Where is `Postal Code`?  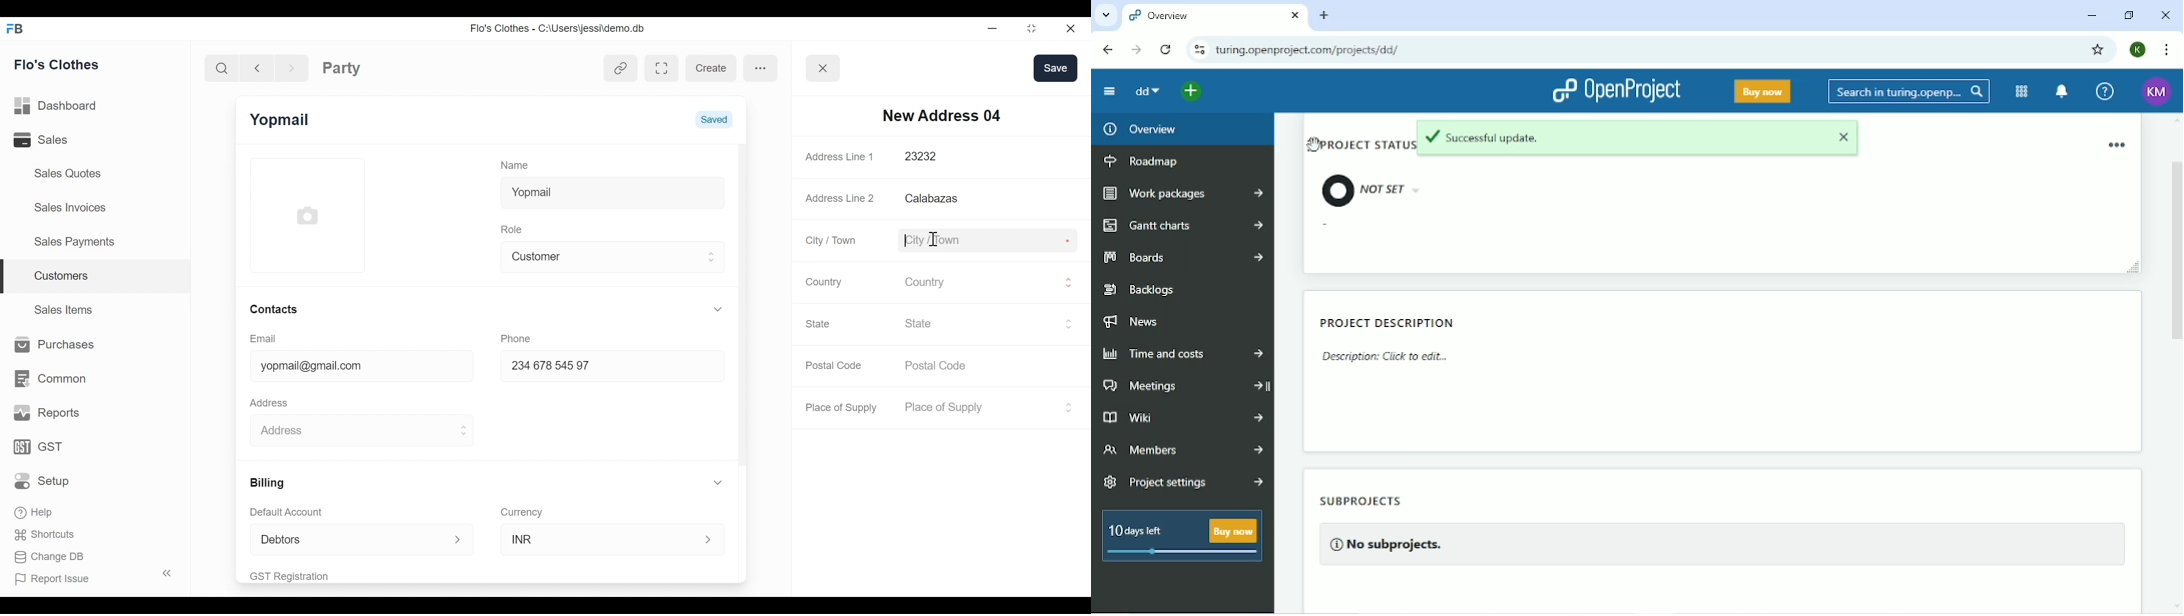 Postal Code is located at coordinates (943, 366).